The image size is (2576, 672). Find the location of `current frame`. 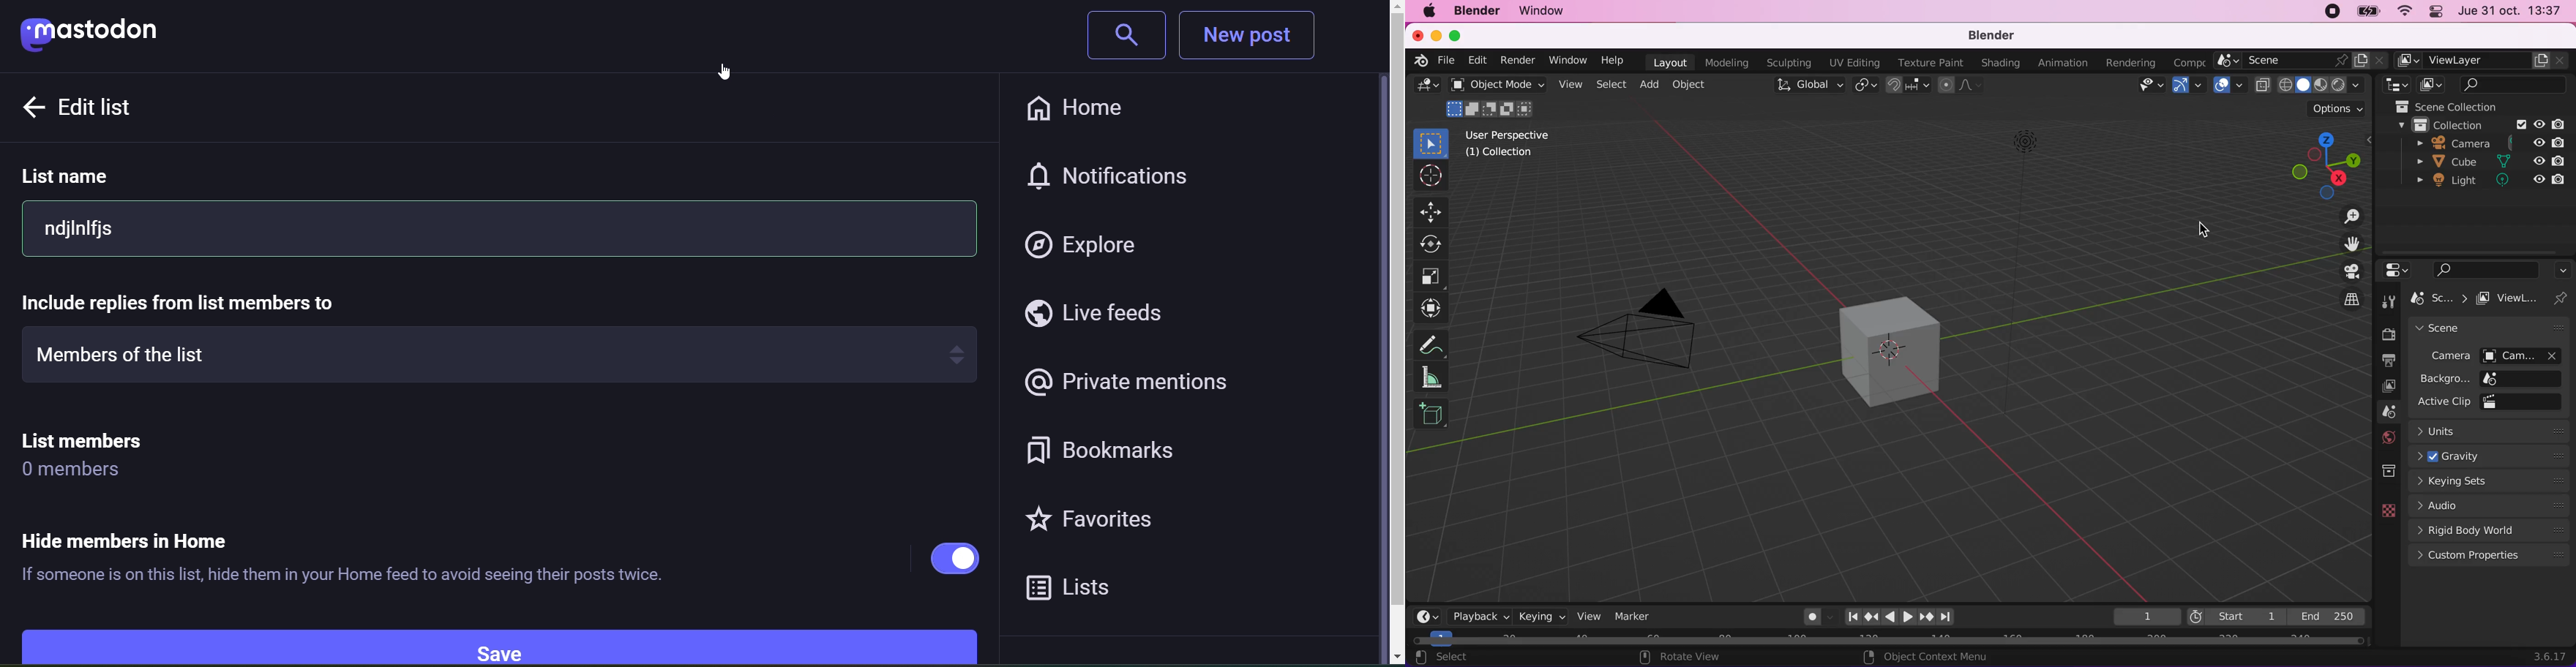

current frame is located at coordinates (2145, 616).